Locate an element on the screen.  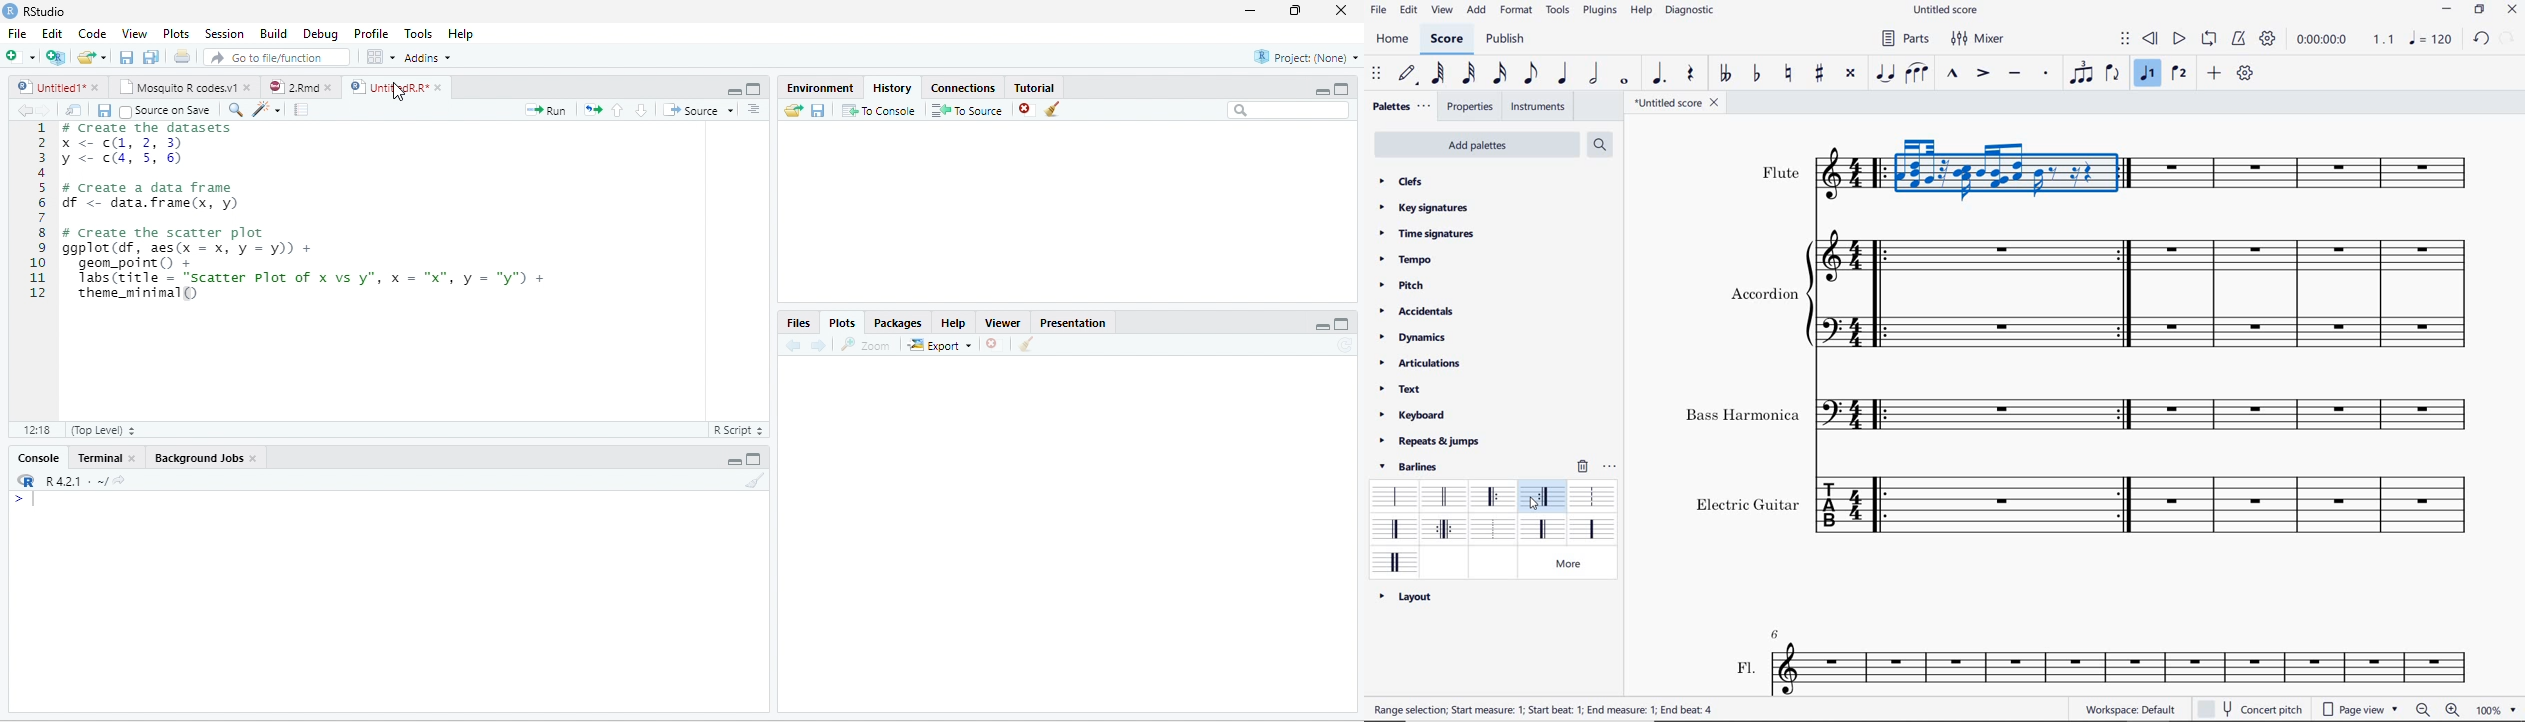
file name is located at coordinates (1679, 104).